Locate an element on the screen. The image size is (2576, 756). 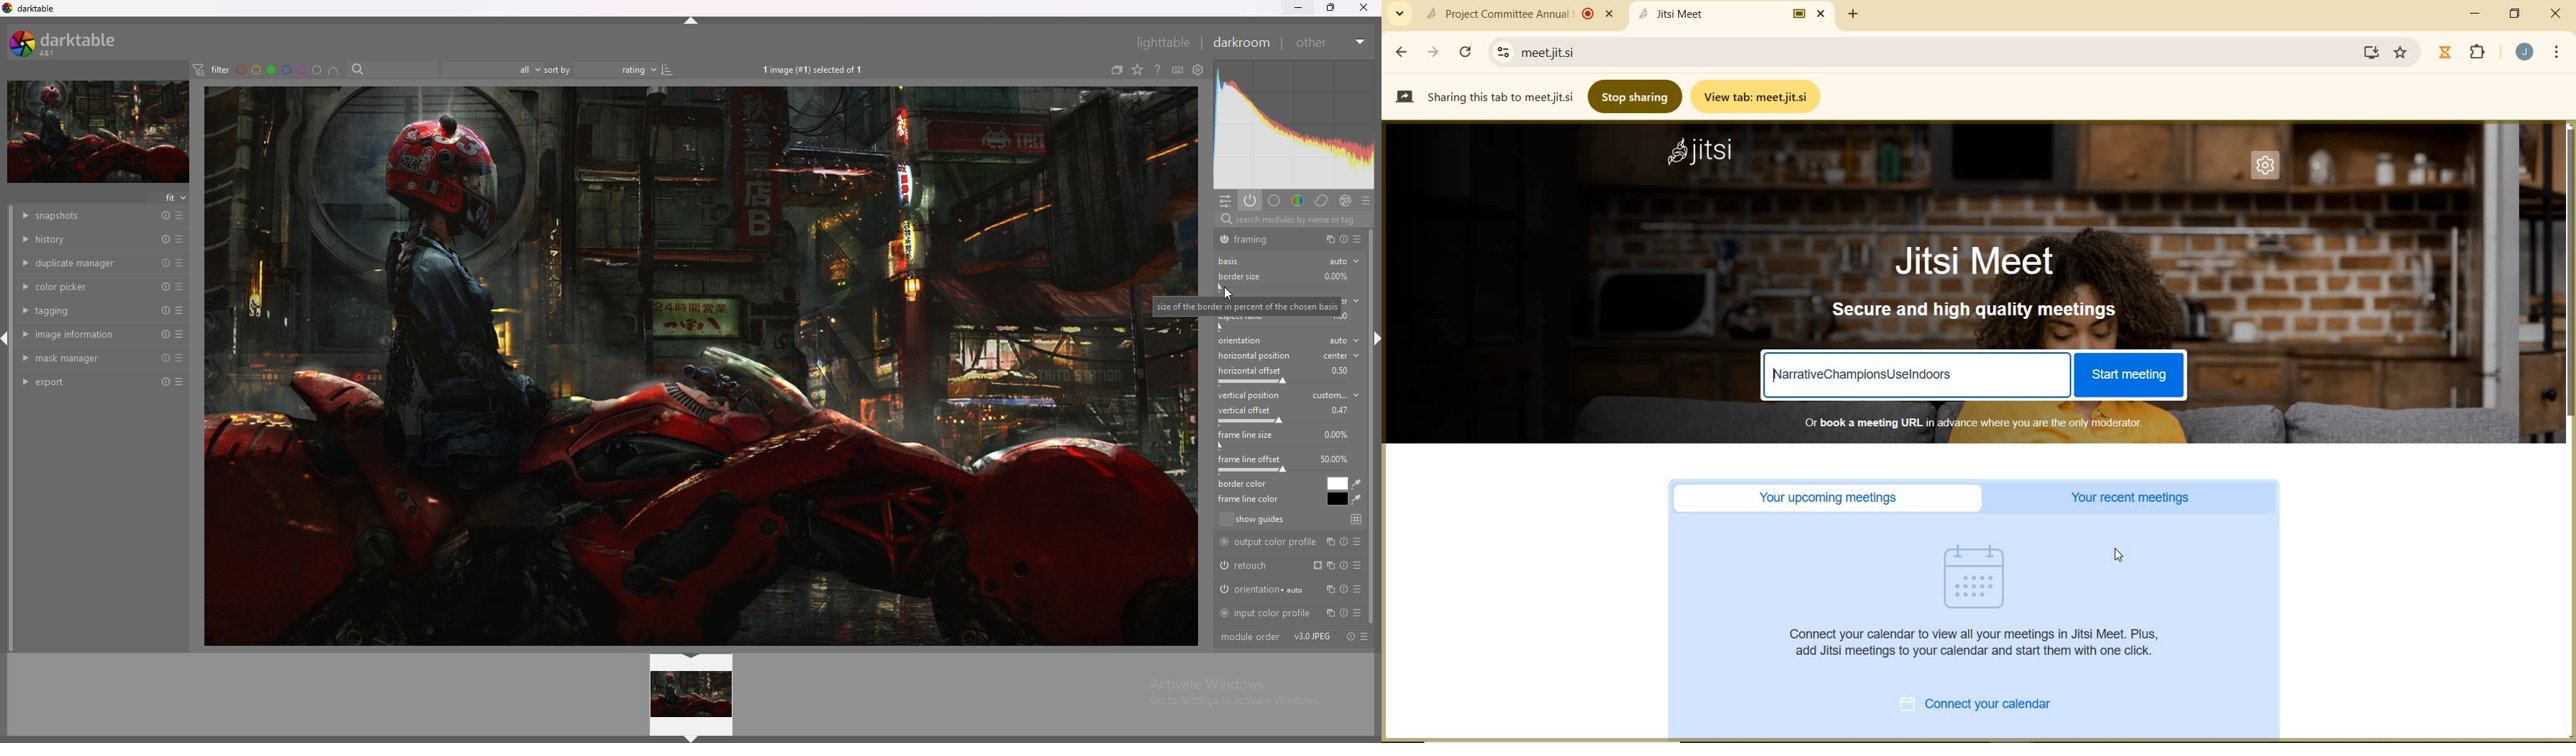
orientation is located at coordinates (1290, 341).